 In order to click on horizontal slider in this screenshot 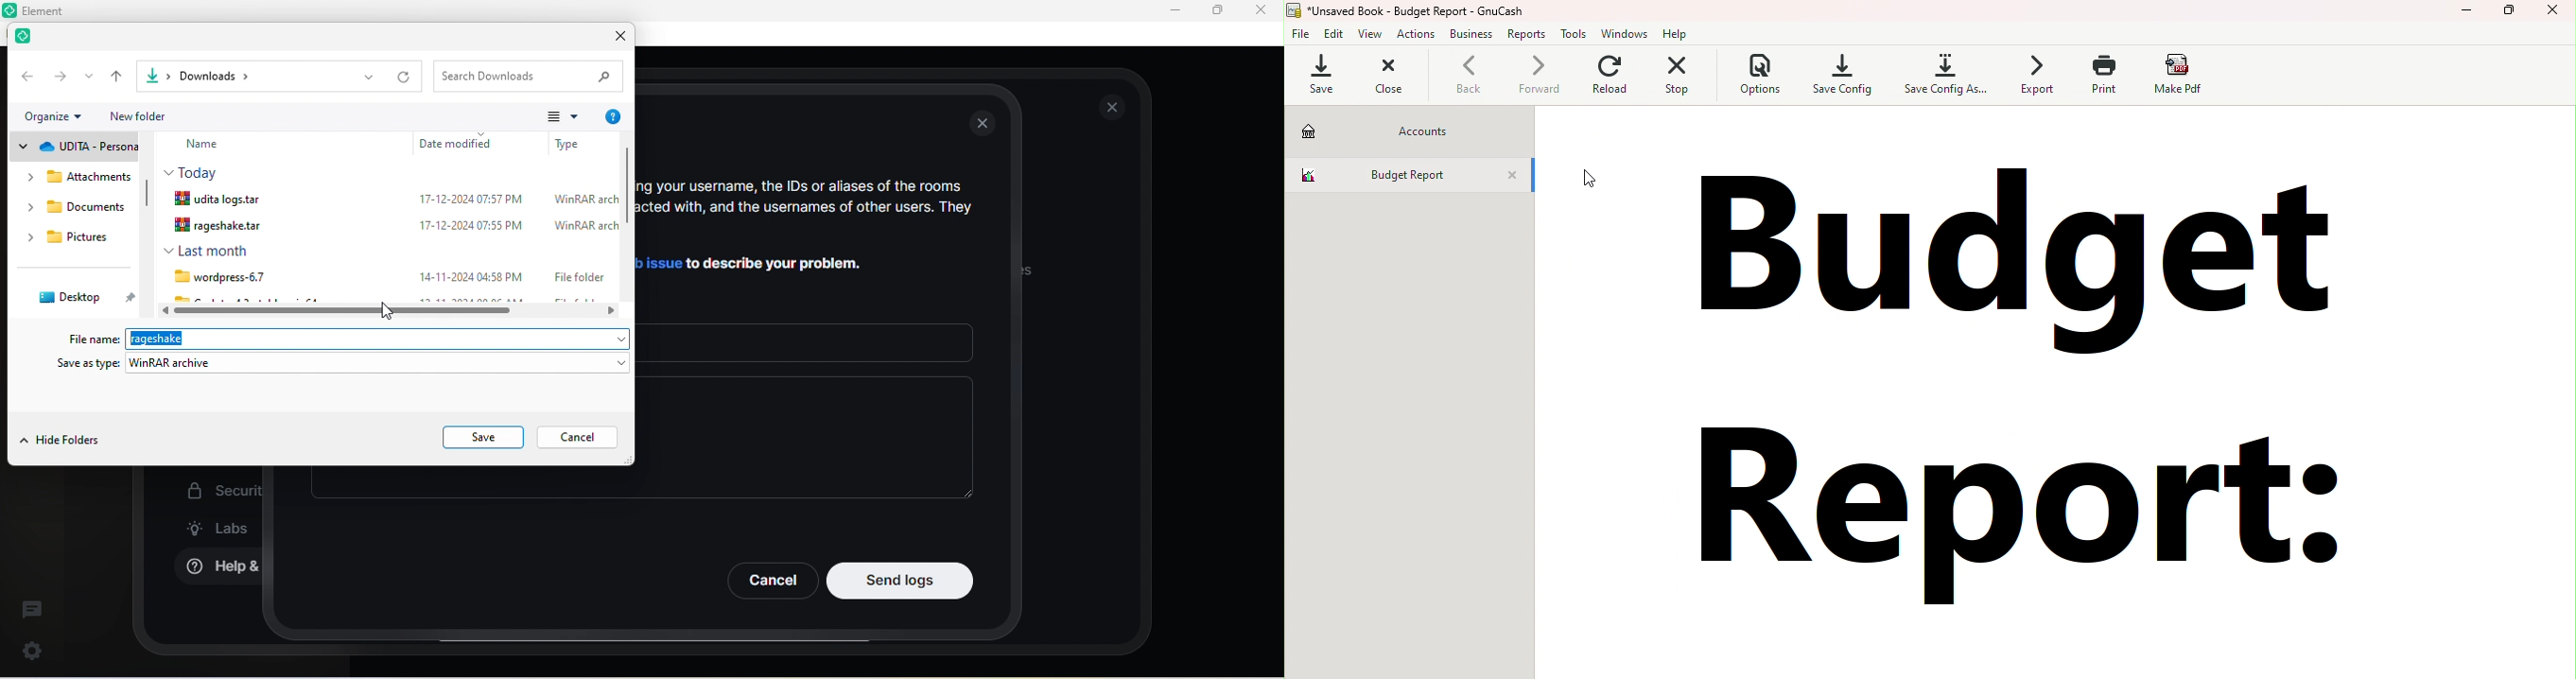, I will do `click(394, 311)`.